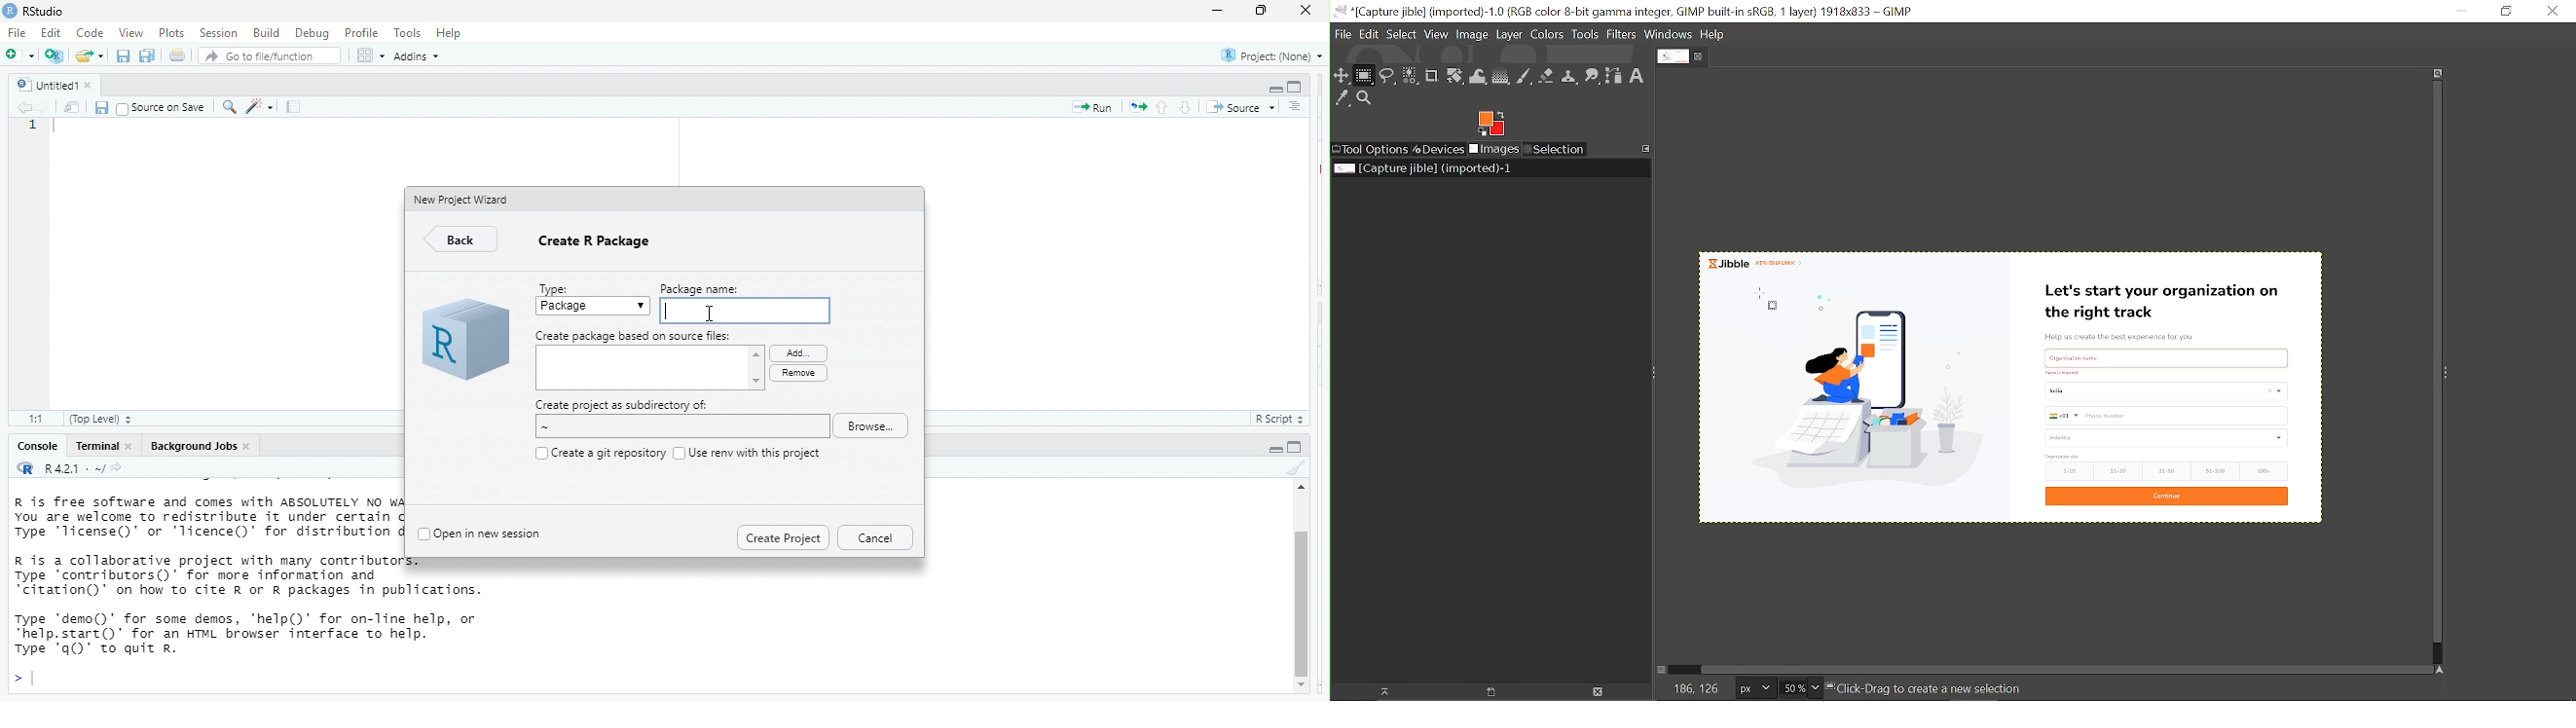  Describe the element at coordinates (797, 373) in the screenshot. I see `remove` at that location.